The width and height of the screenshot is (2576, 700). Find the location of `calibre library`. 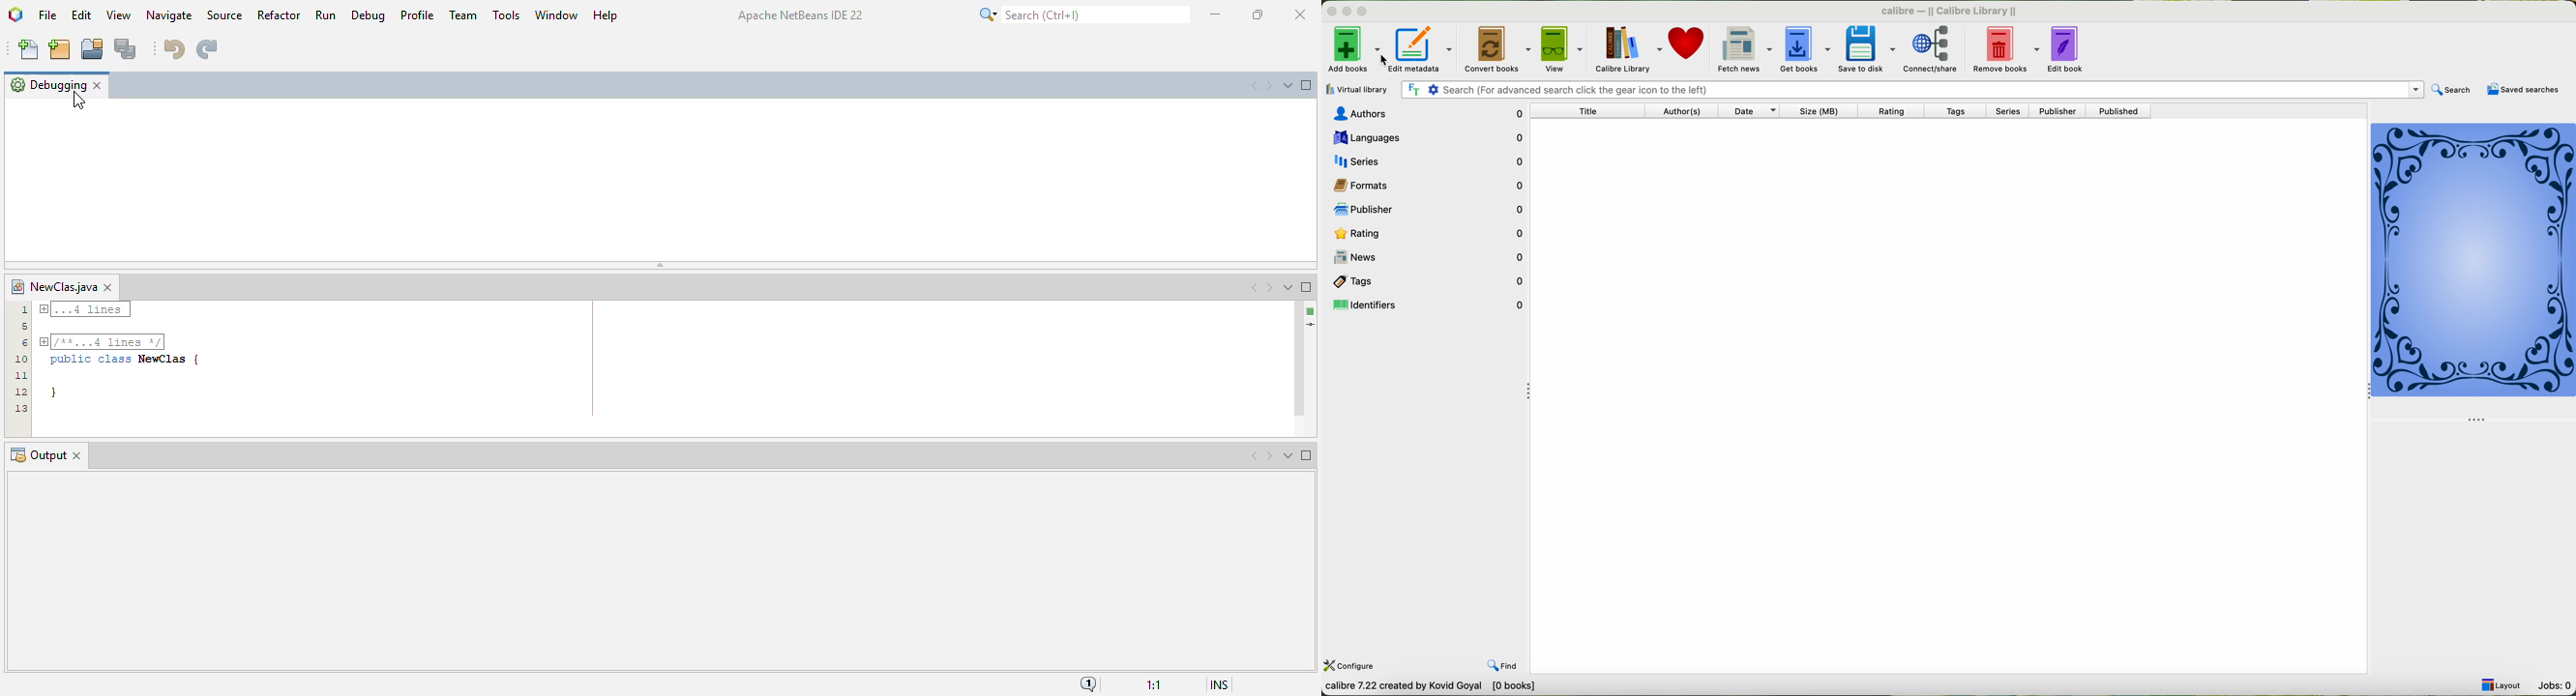

calibre library is located at coordinates (1629, 49).